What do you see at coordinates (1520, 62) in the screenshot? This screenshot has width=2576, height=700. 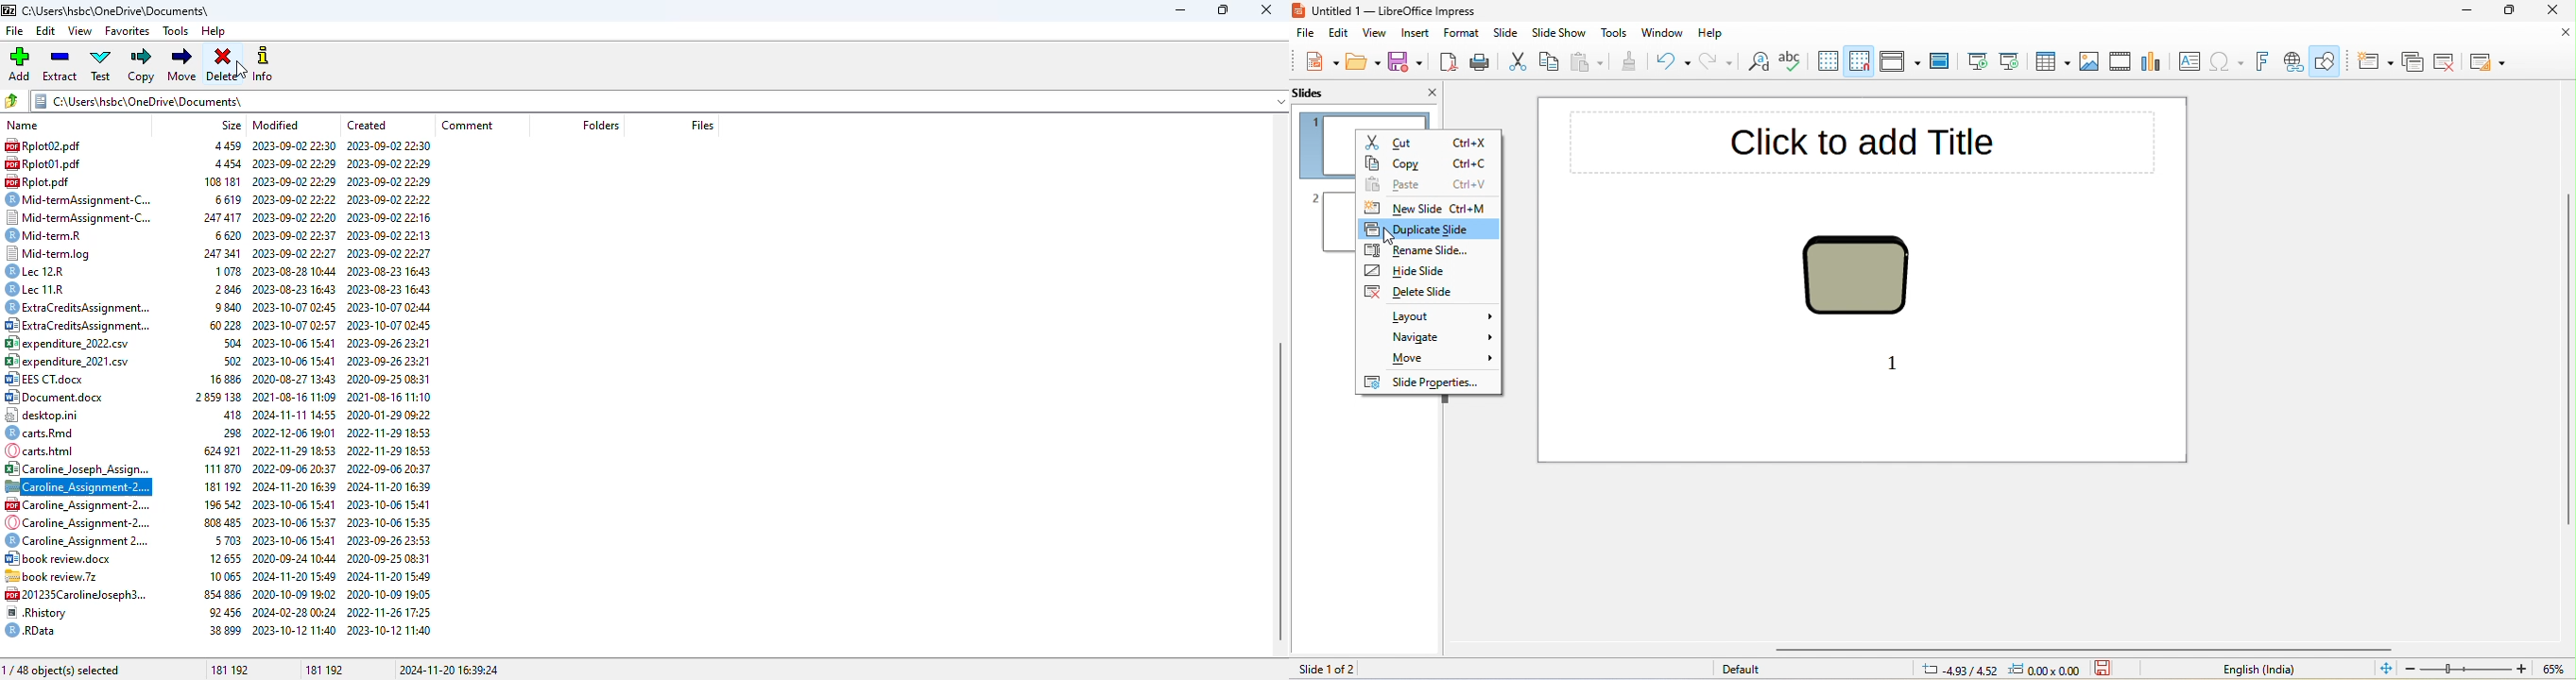 I see `cut` at bounding box center [1520, 62].